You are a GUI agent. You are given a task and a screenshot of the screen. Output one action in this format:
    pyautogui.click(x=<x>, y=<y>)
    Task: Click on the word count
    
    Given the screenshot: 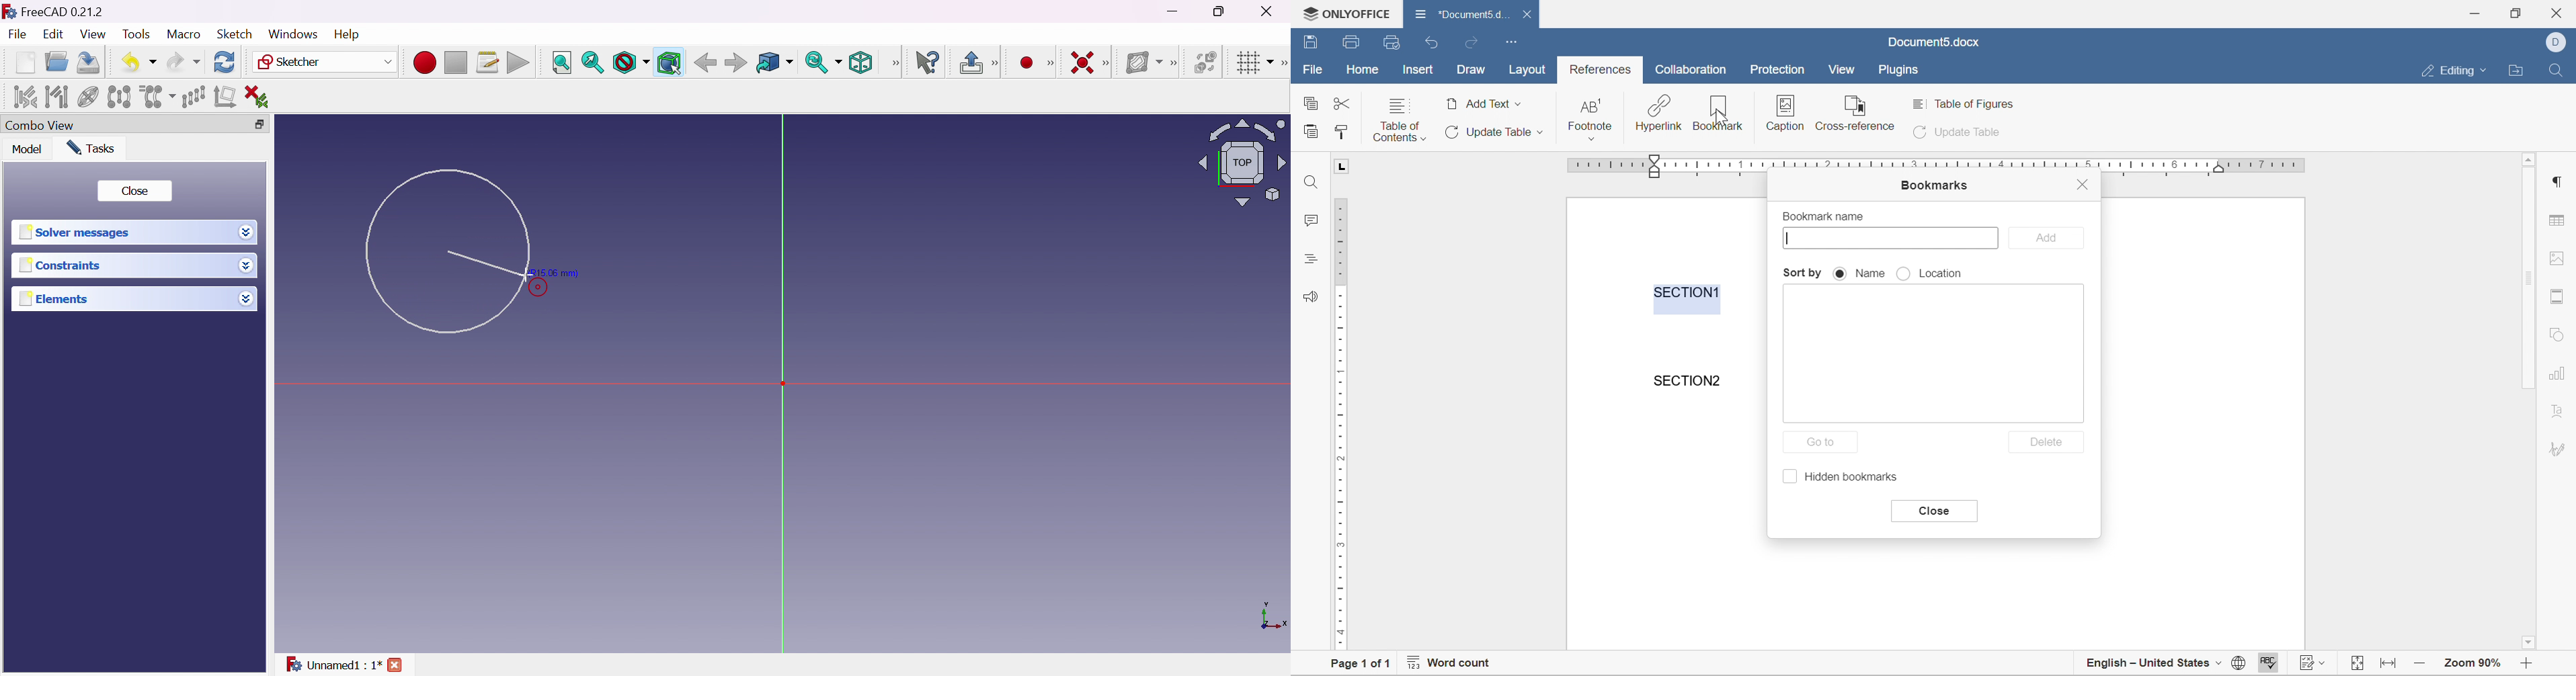 What is the action you would take?
    pyautogui.click(x=1448, y=665)
    